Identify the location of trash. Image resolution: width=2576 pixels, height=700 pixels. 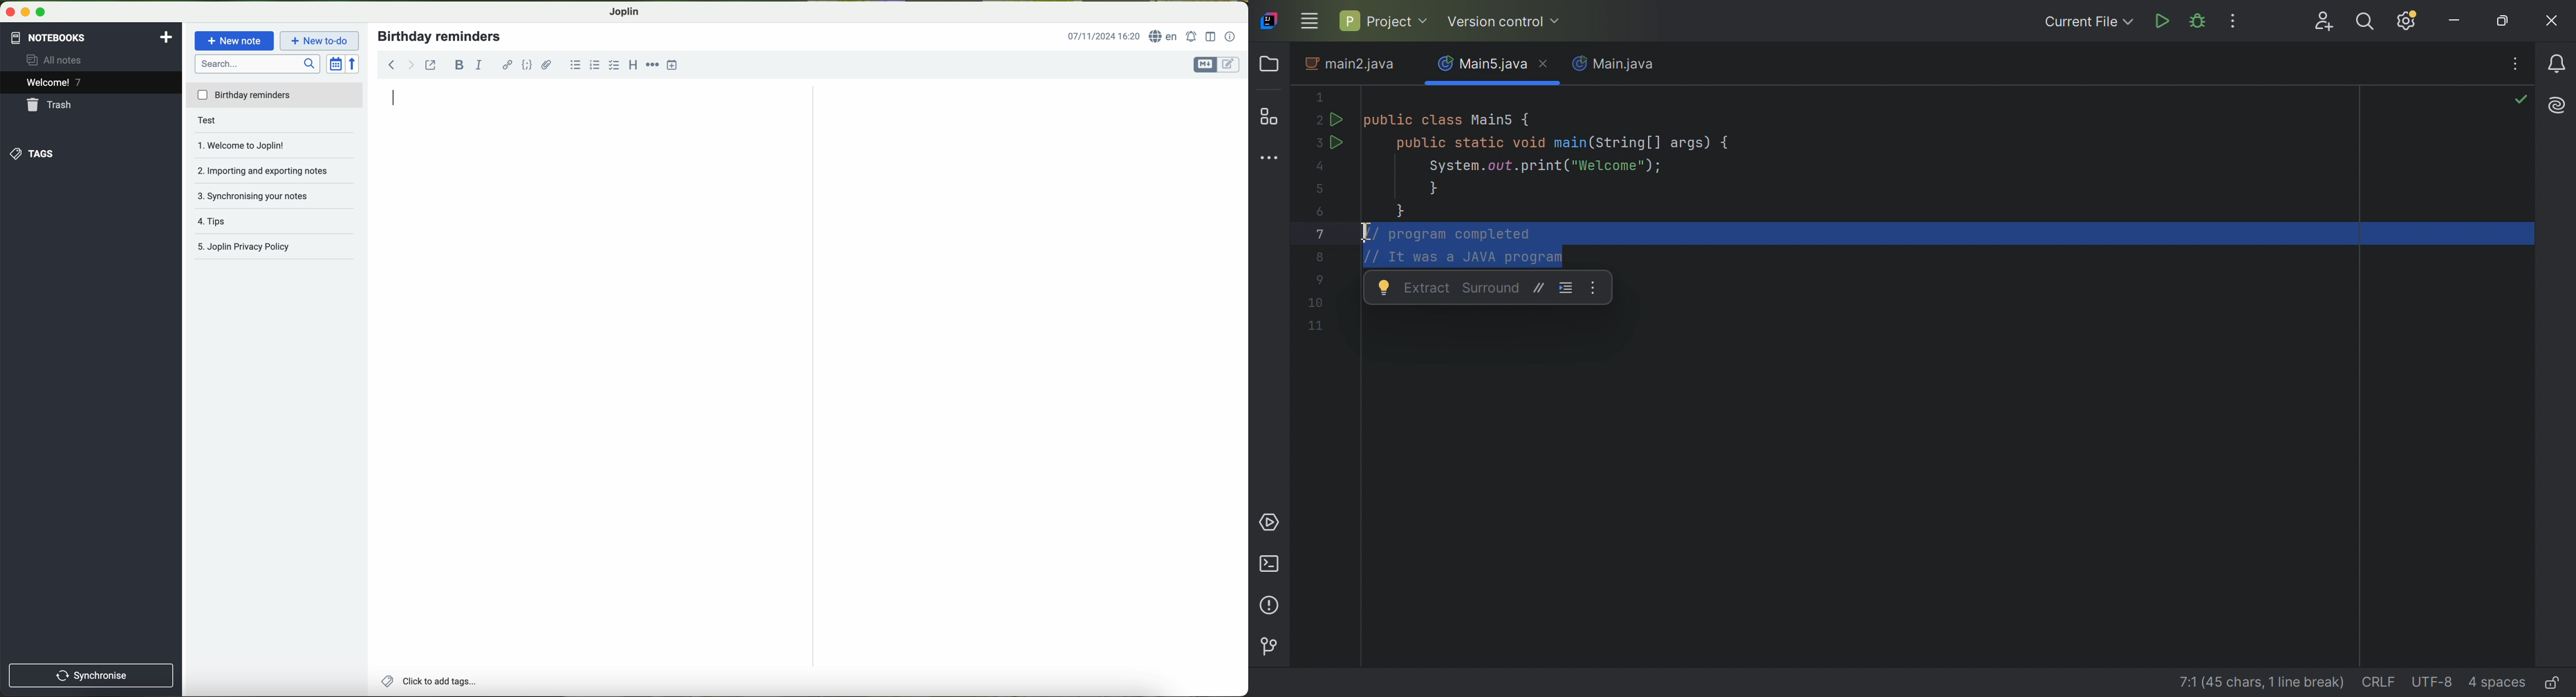
(53, 106).